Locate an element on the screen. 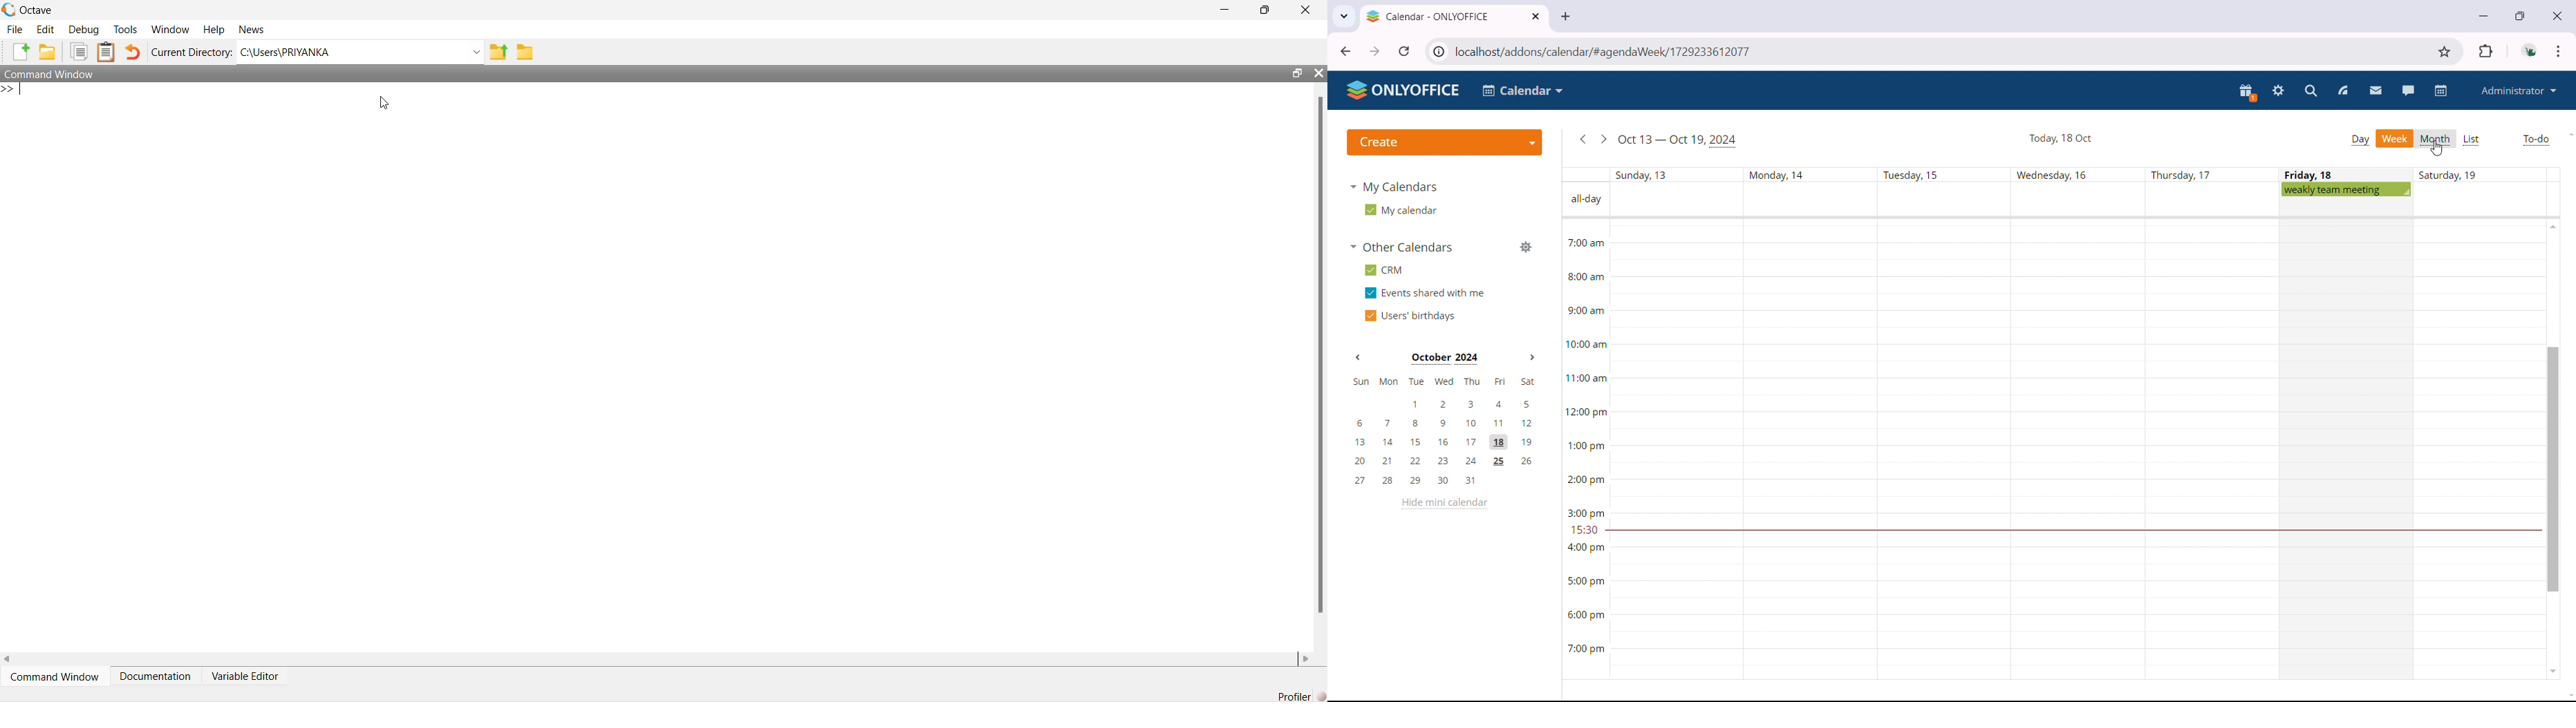 The image size is (2576, 728). Current Directory: is located at coordinates (192, 54).